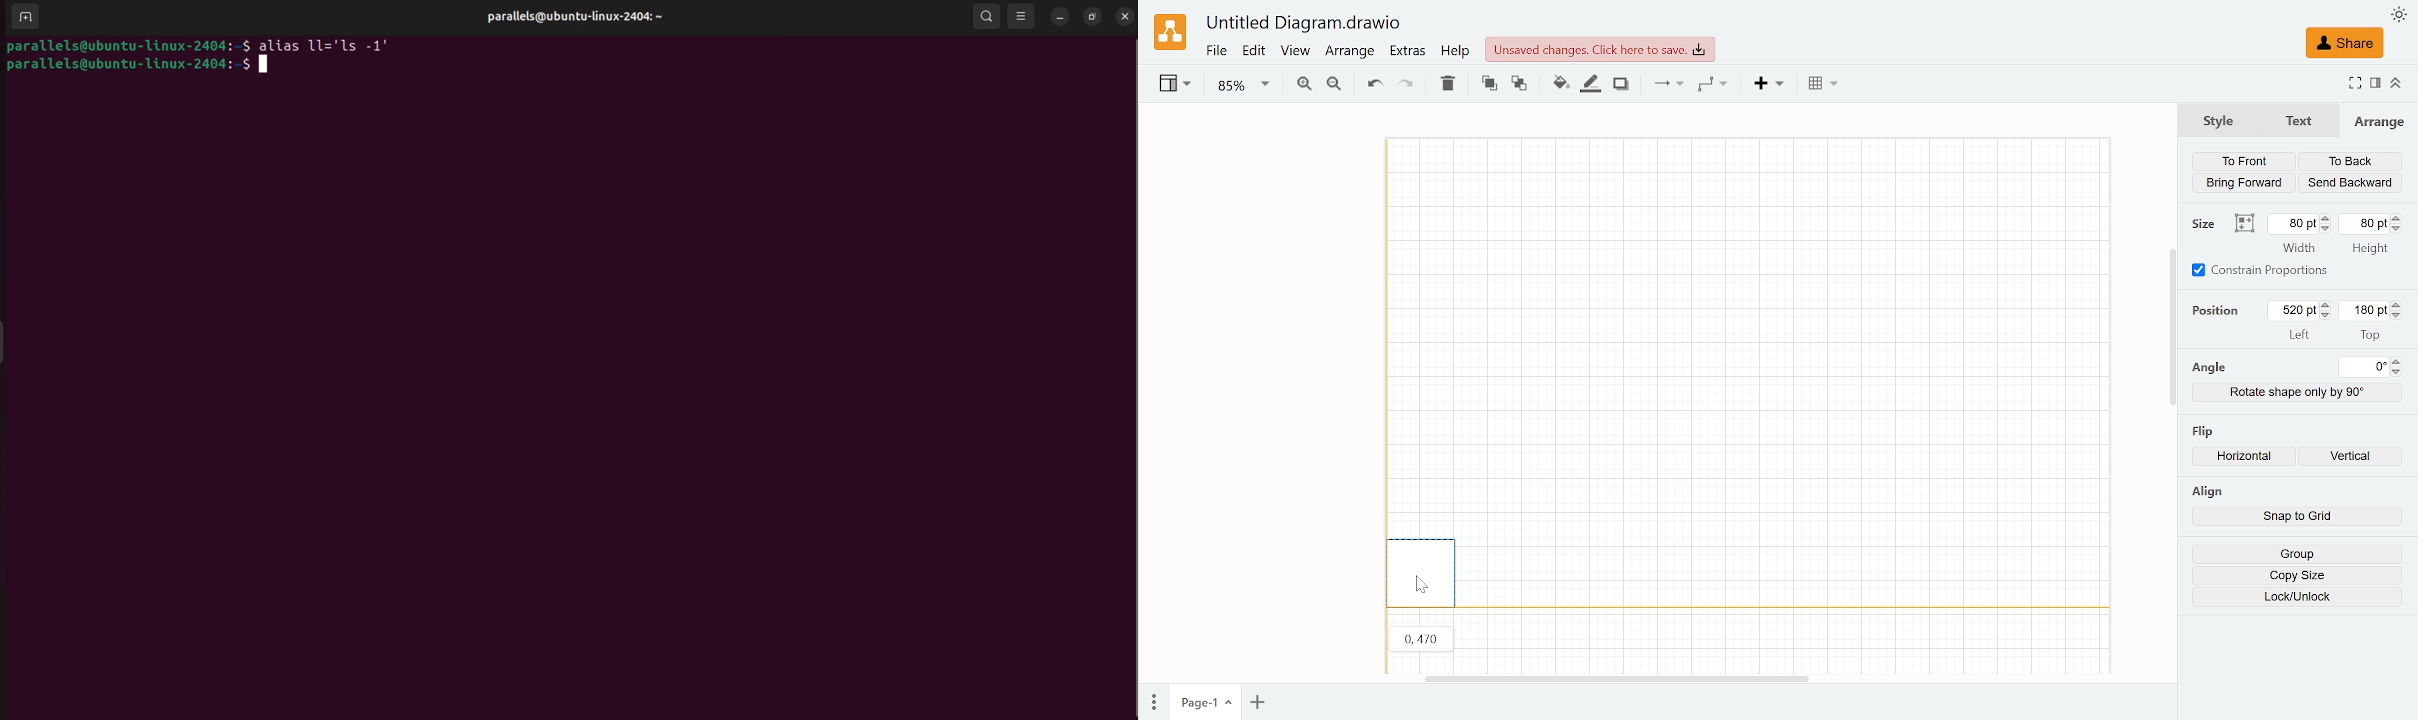 The image size is (2436, 728). Describe the element at coordinates (2261, 270) in the screenshot. I see `Constrain proportions` at that location.